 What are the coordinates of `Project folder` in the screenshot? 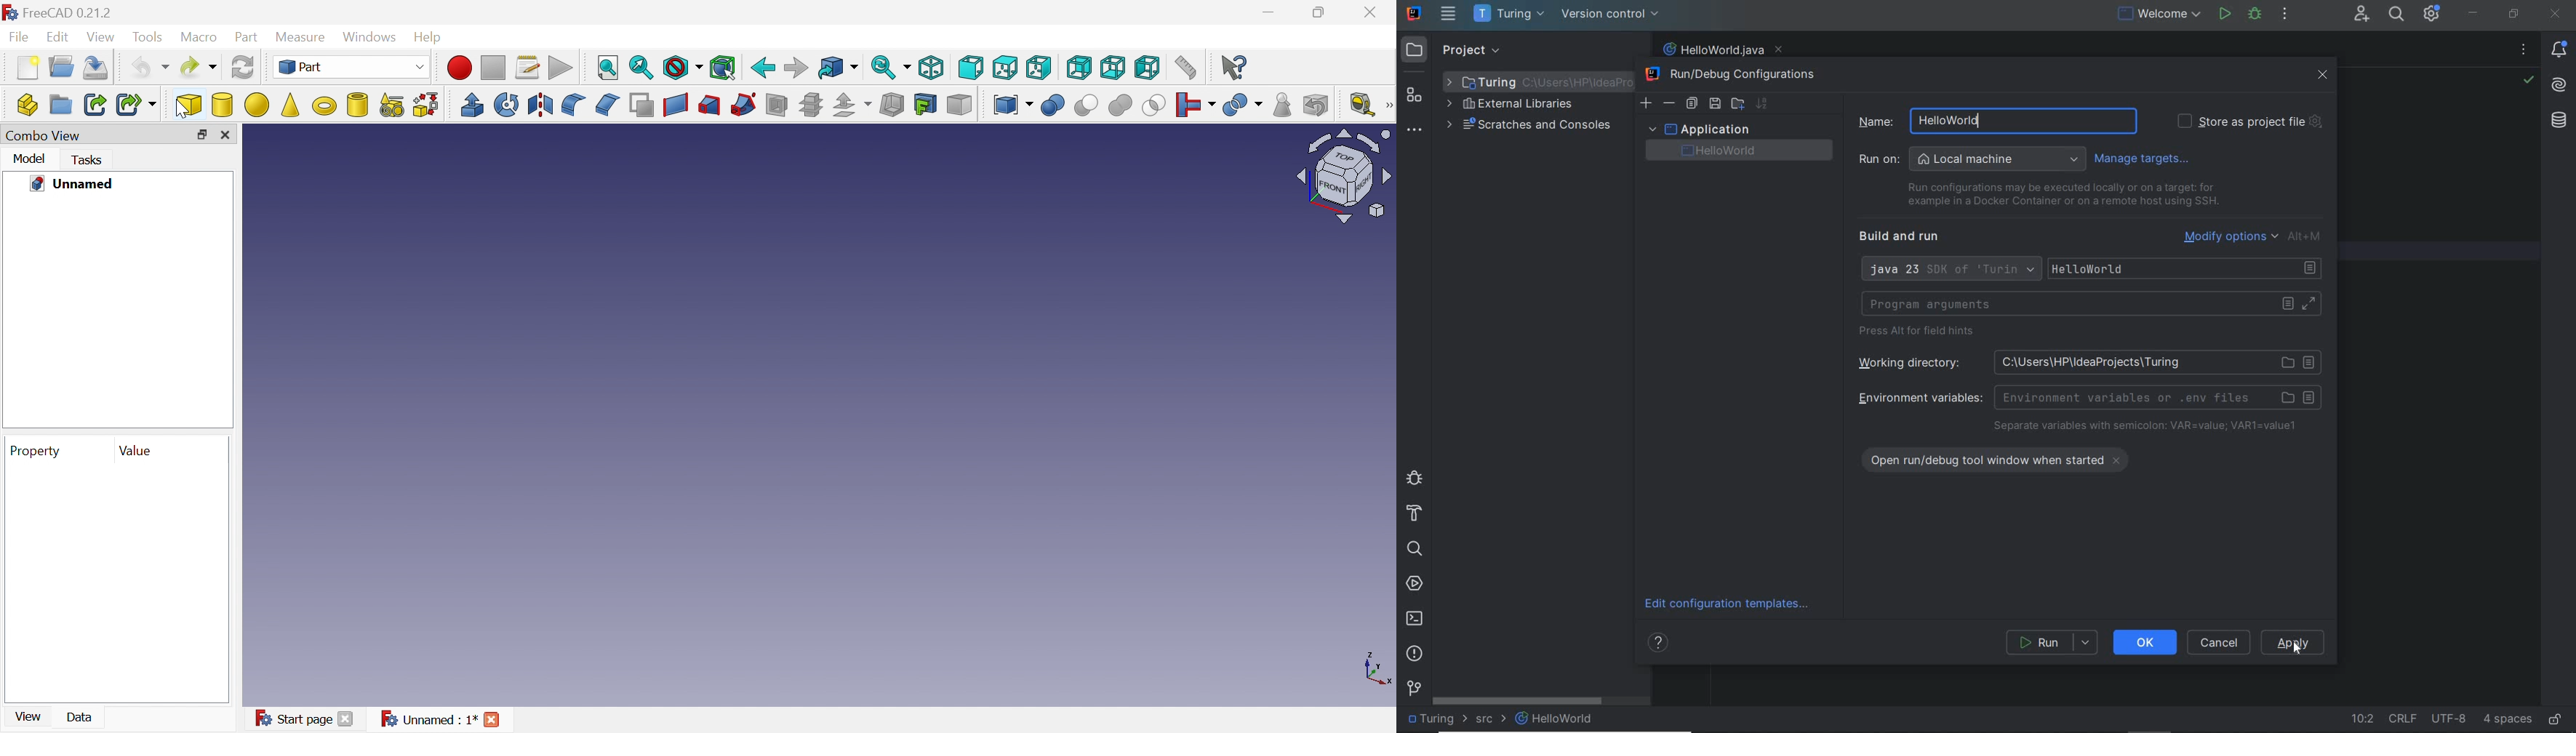 It's located at (1534, 81).